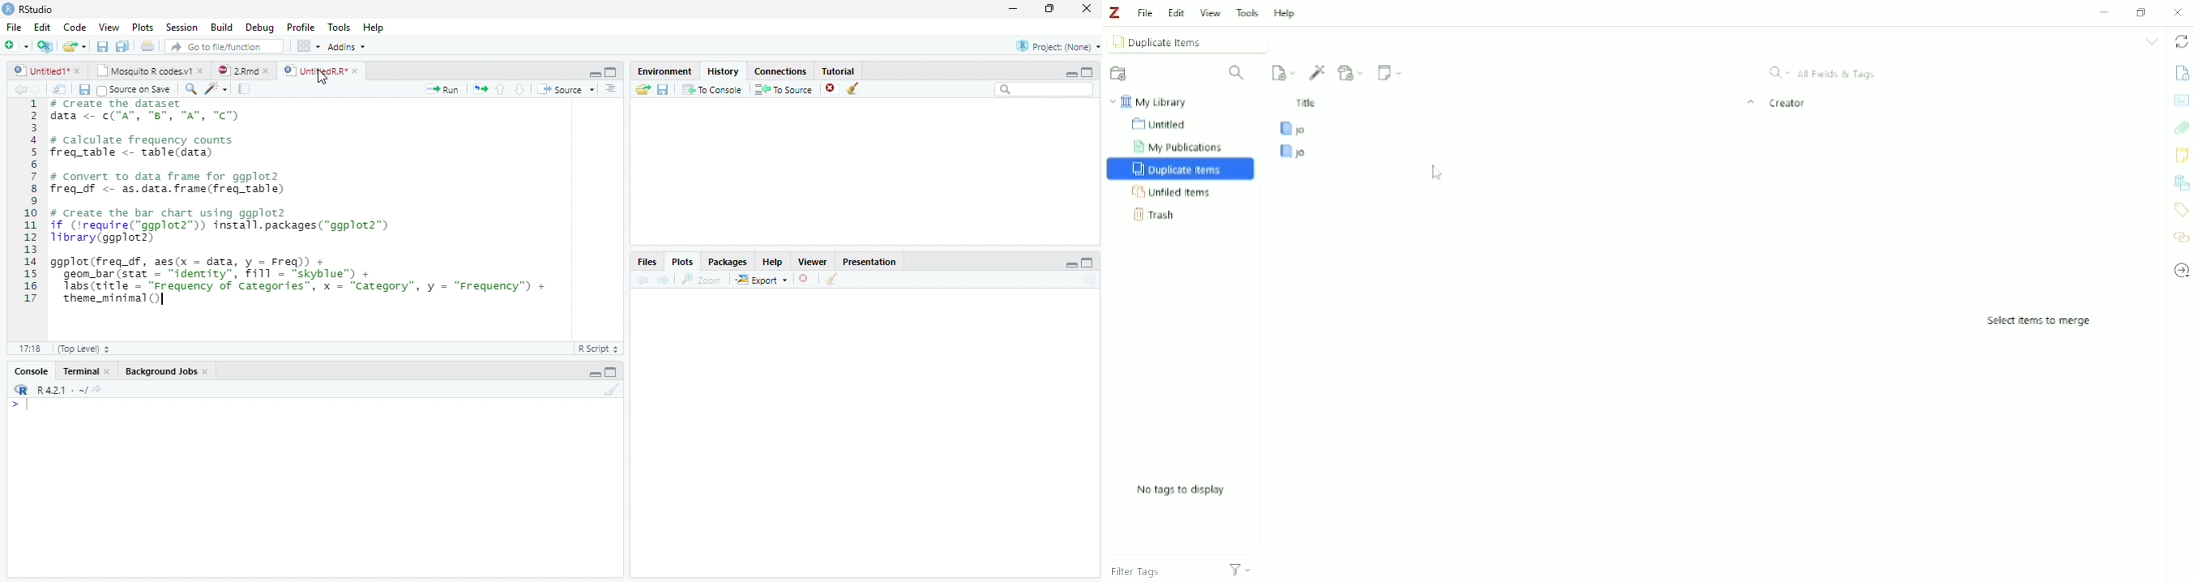 Image resolution: width=2212 pixels, height=588 pixels. I want to click on Logo, so click(1116, 13).